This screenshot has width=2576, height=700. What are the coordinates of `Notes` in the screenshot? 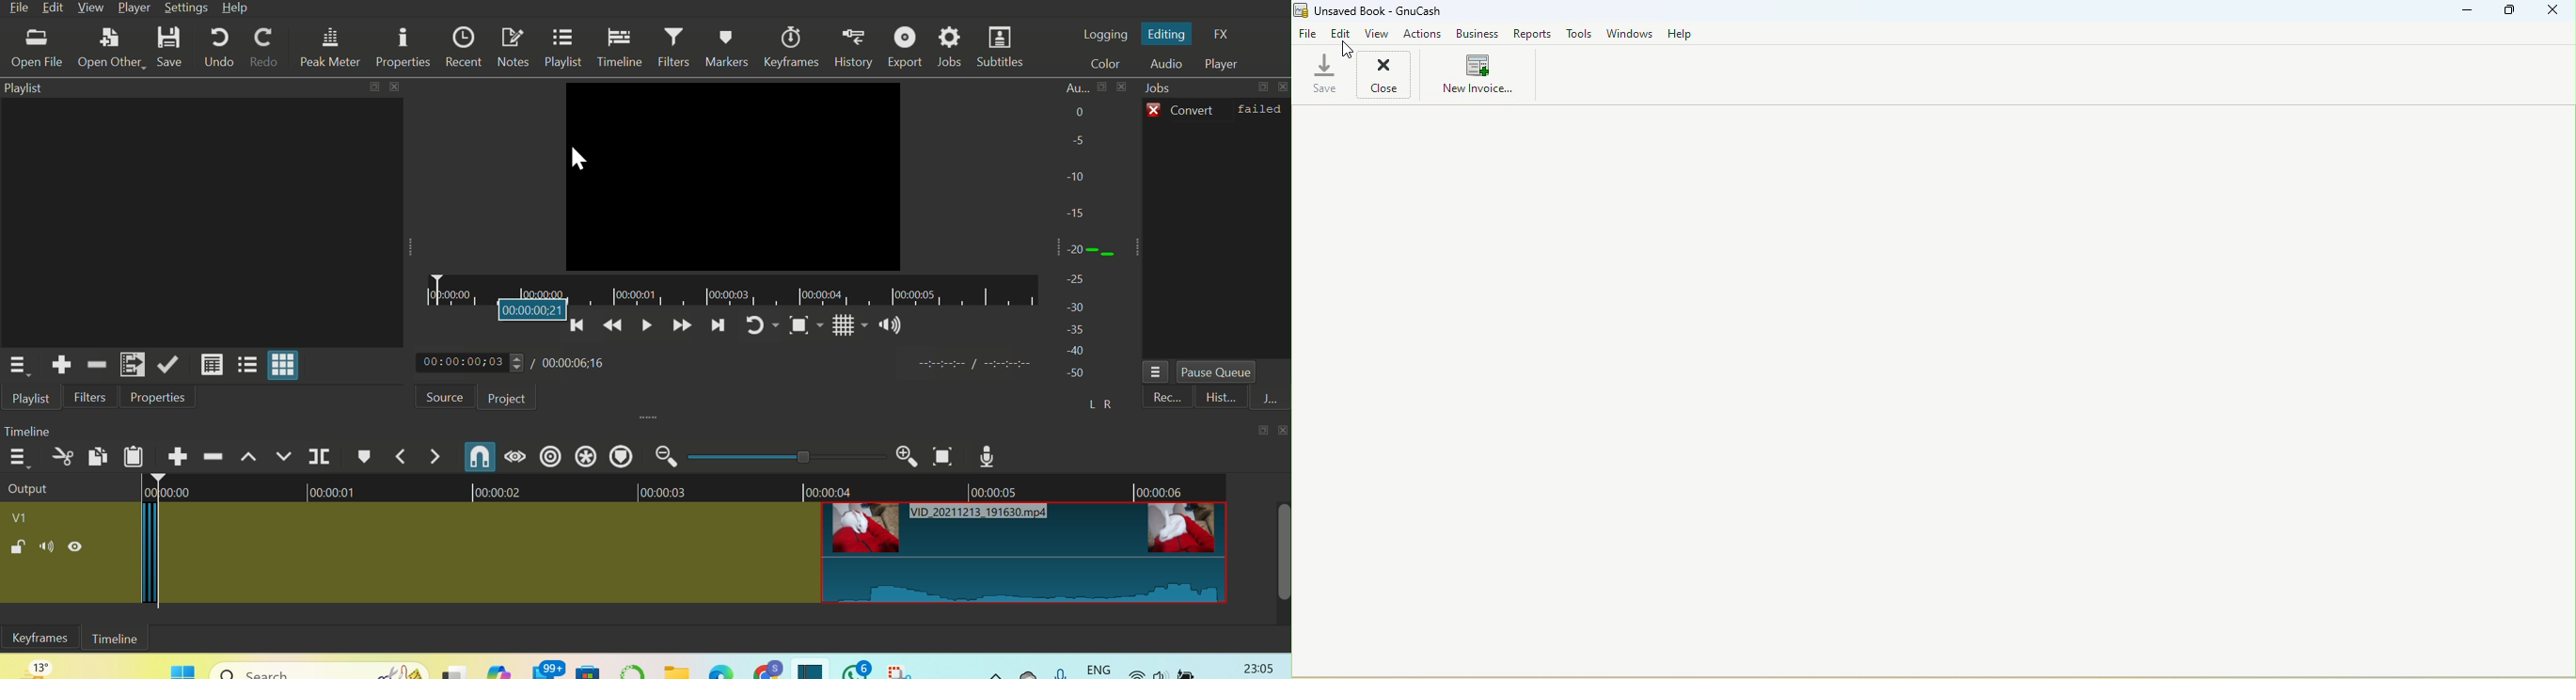 It's located at (513, 48).